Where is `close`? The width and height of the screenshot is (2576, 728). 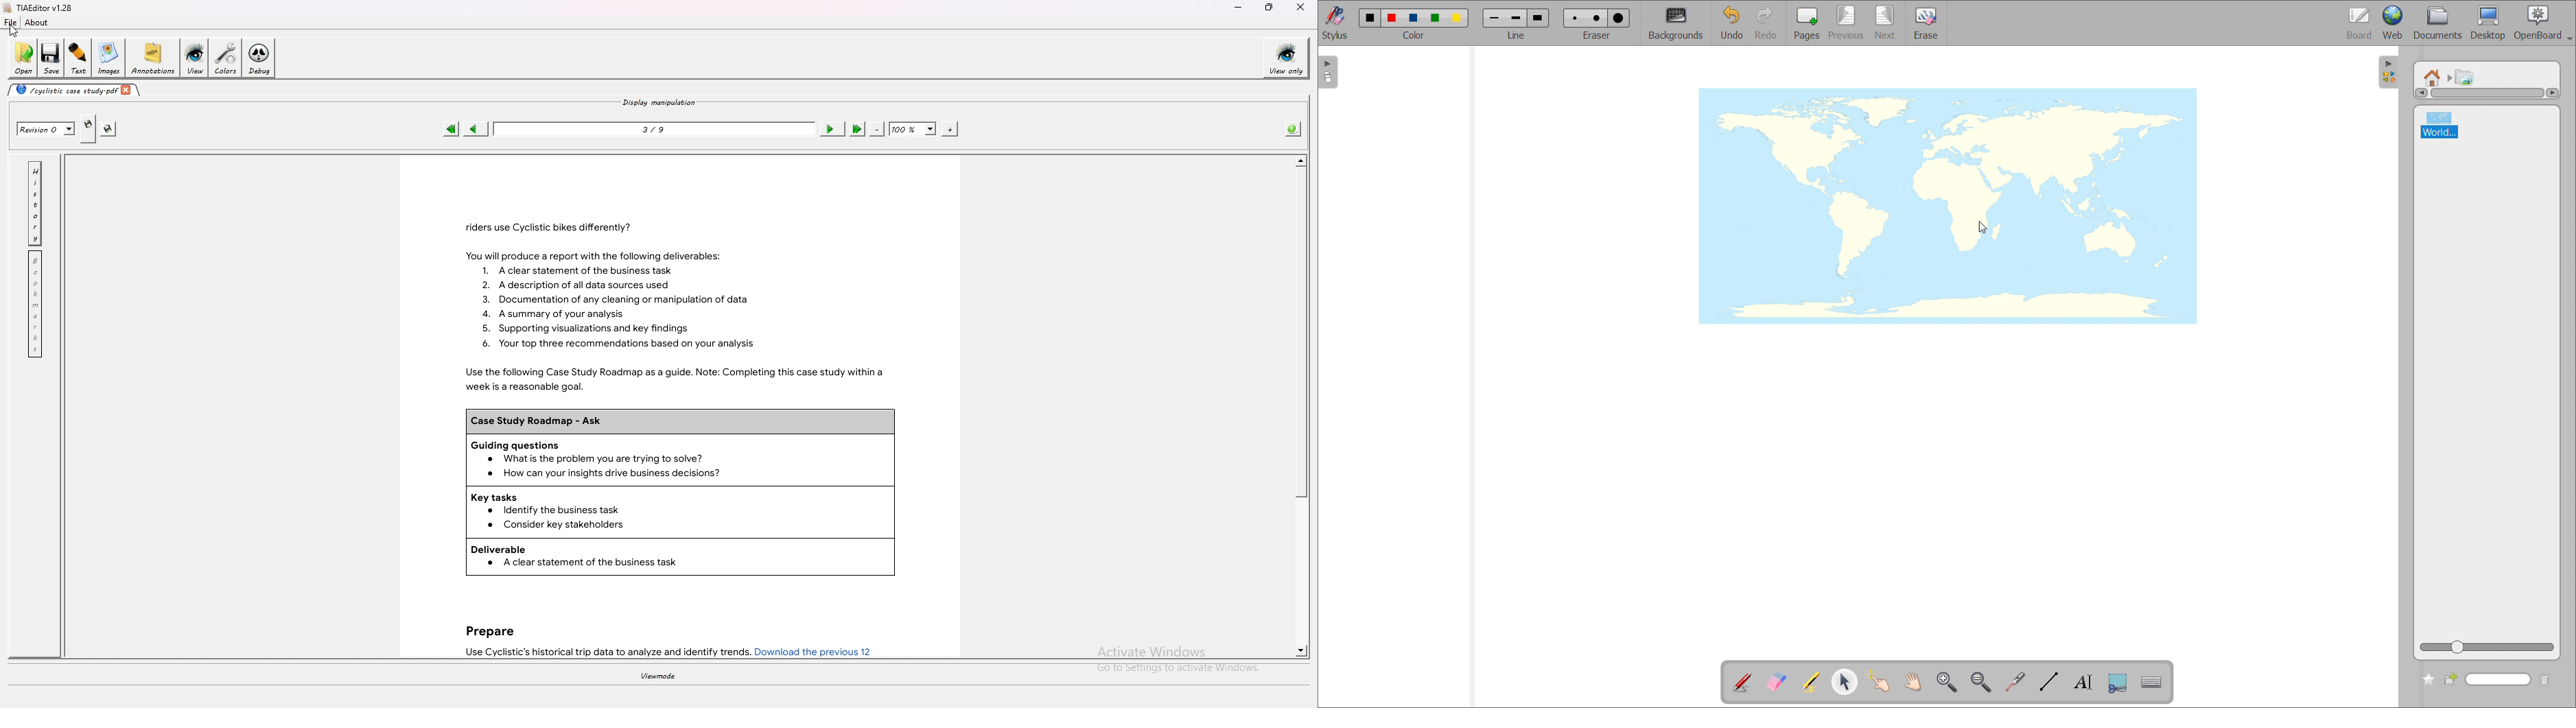
close is located at coordinates (129, 89).